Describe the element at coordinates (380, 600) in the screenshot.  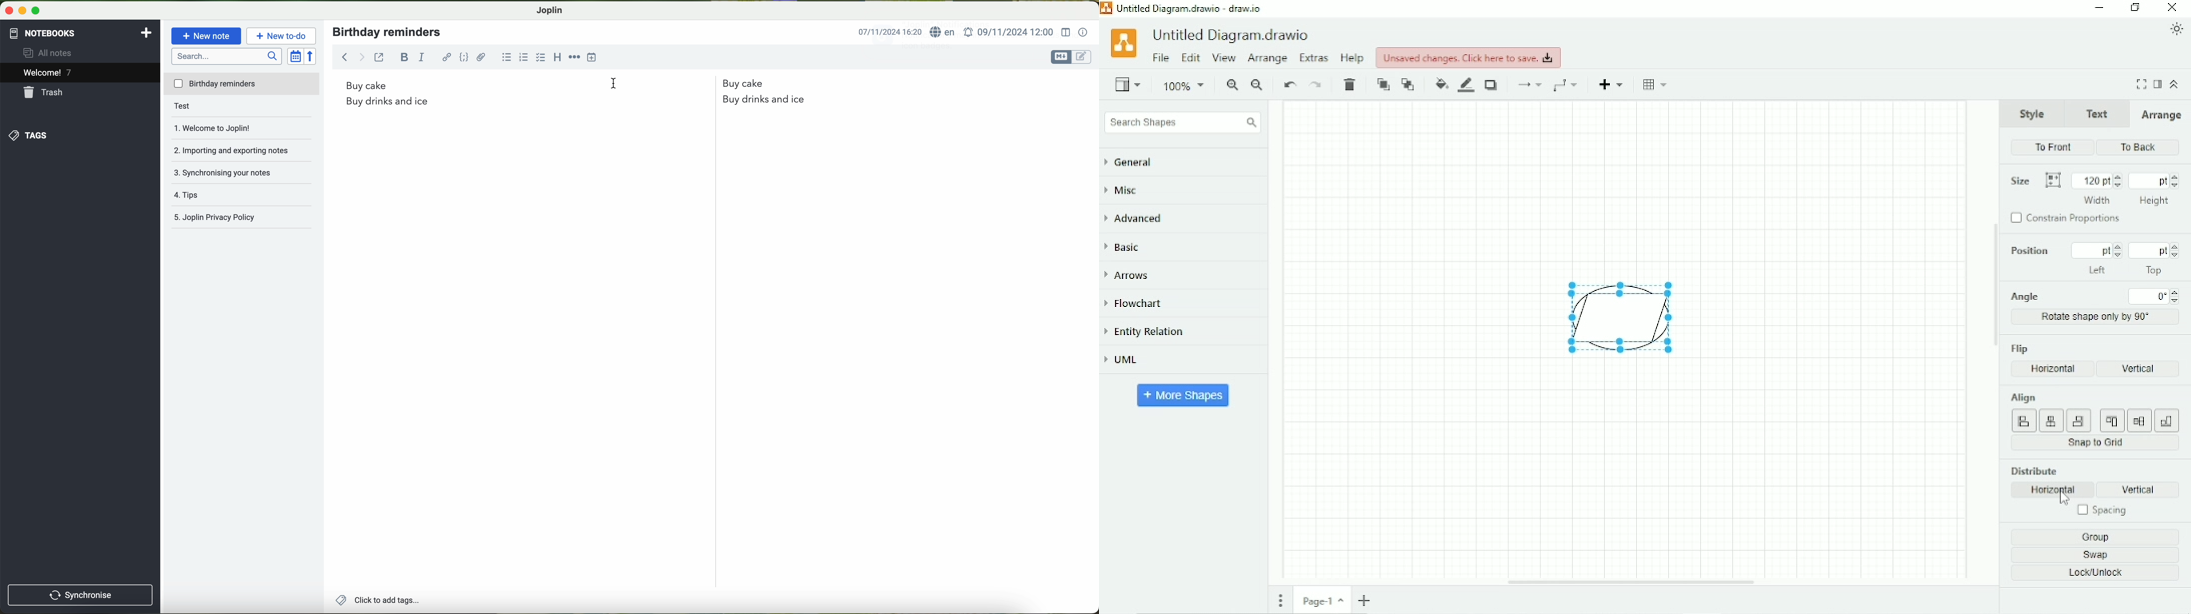
I see `add tags` at that location.